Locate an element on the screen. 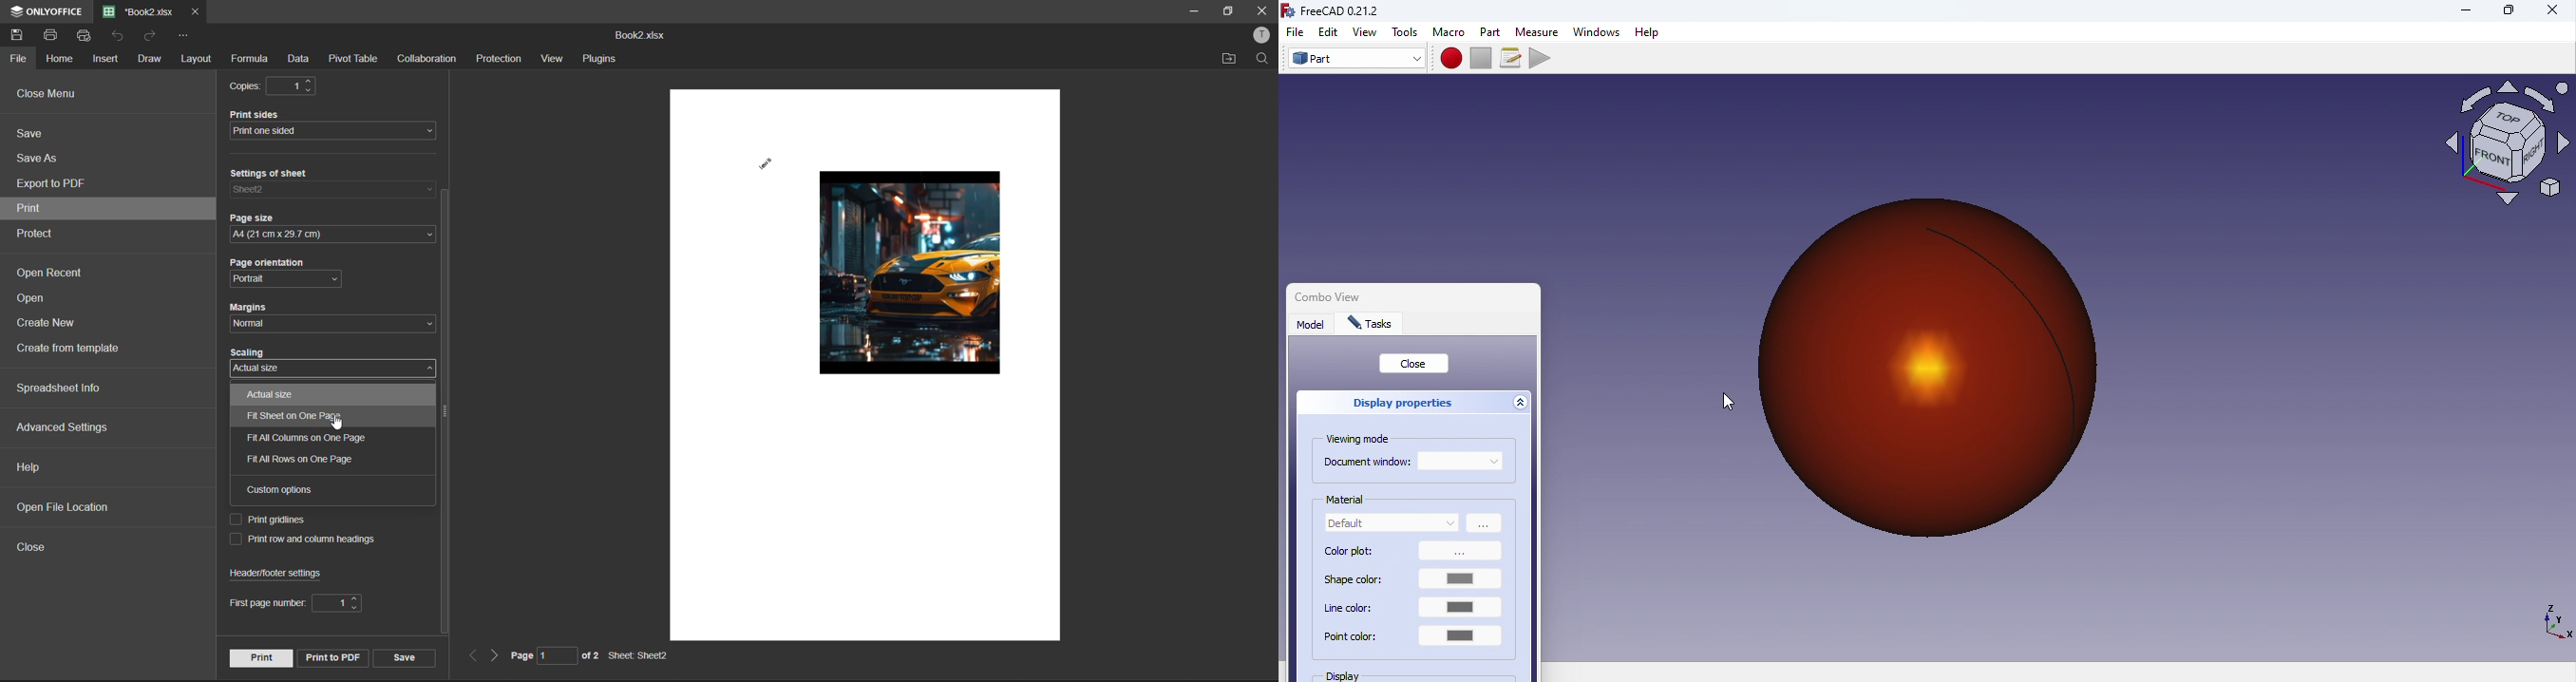  open location is located at coordinates (1230, 59).